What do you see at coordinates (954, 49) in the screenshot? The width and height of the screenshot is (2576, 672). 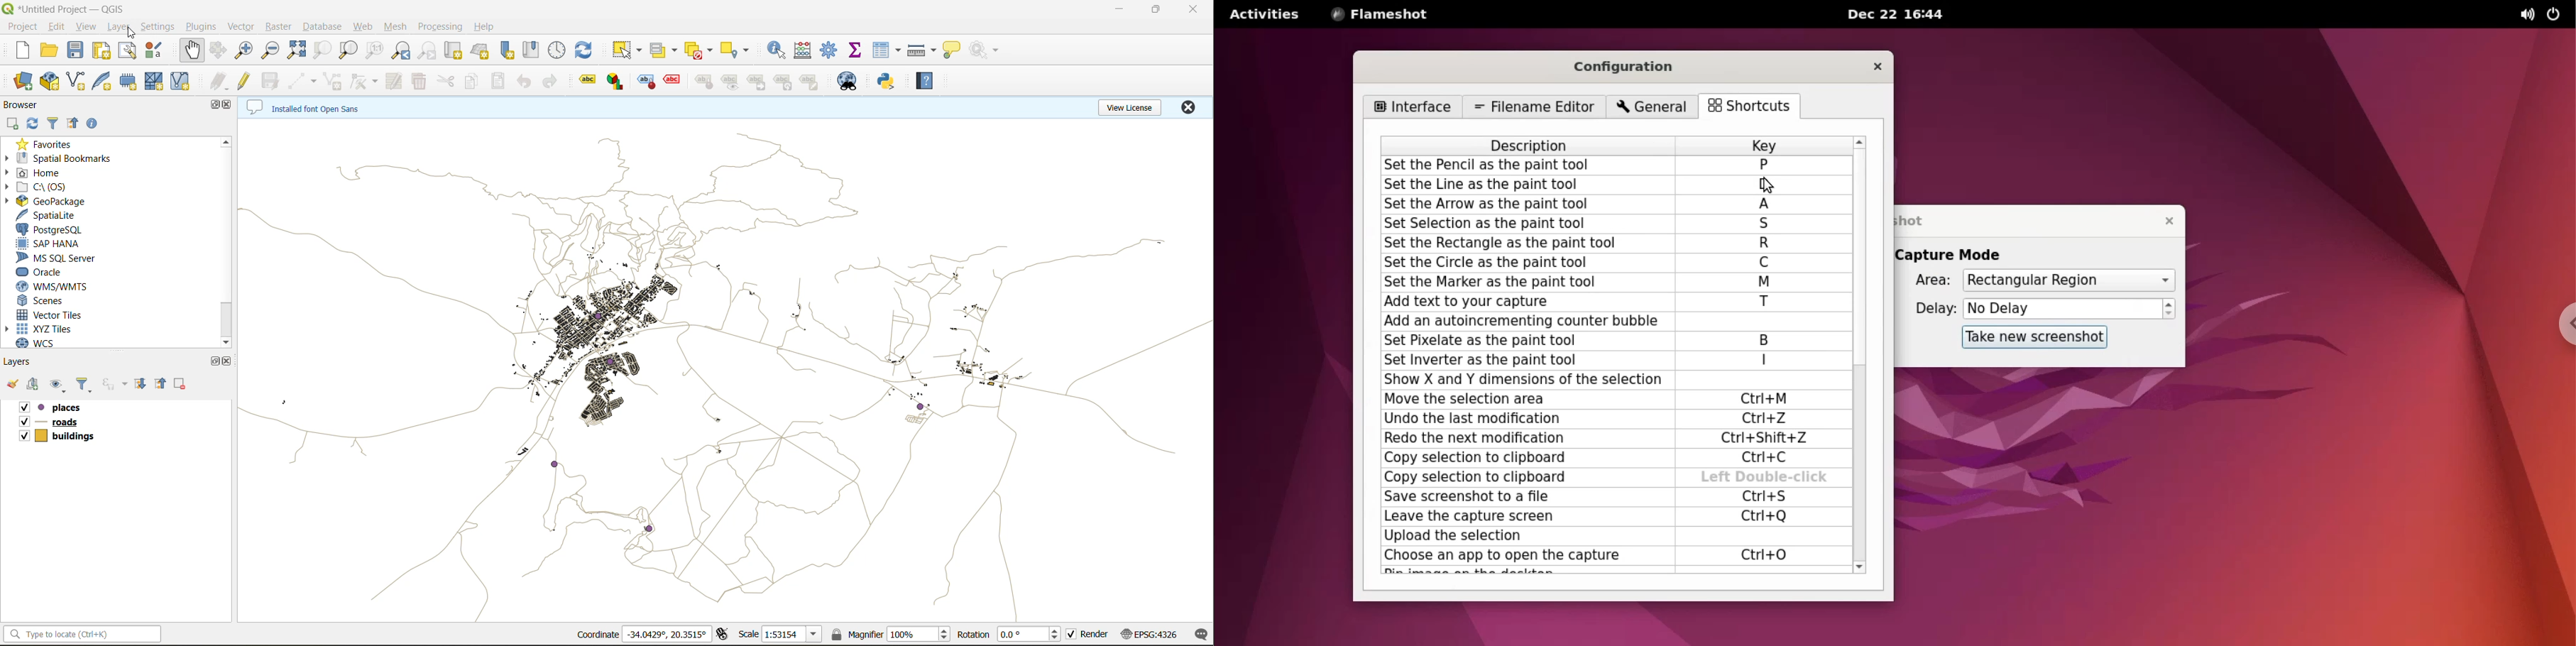 I see `show tips` at bounding box center [954, 49].